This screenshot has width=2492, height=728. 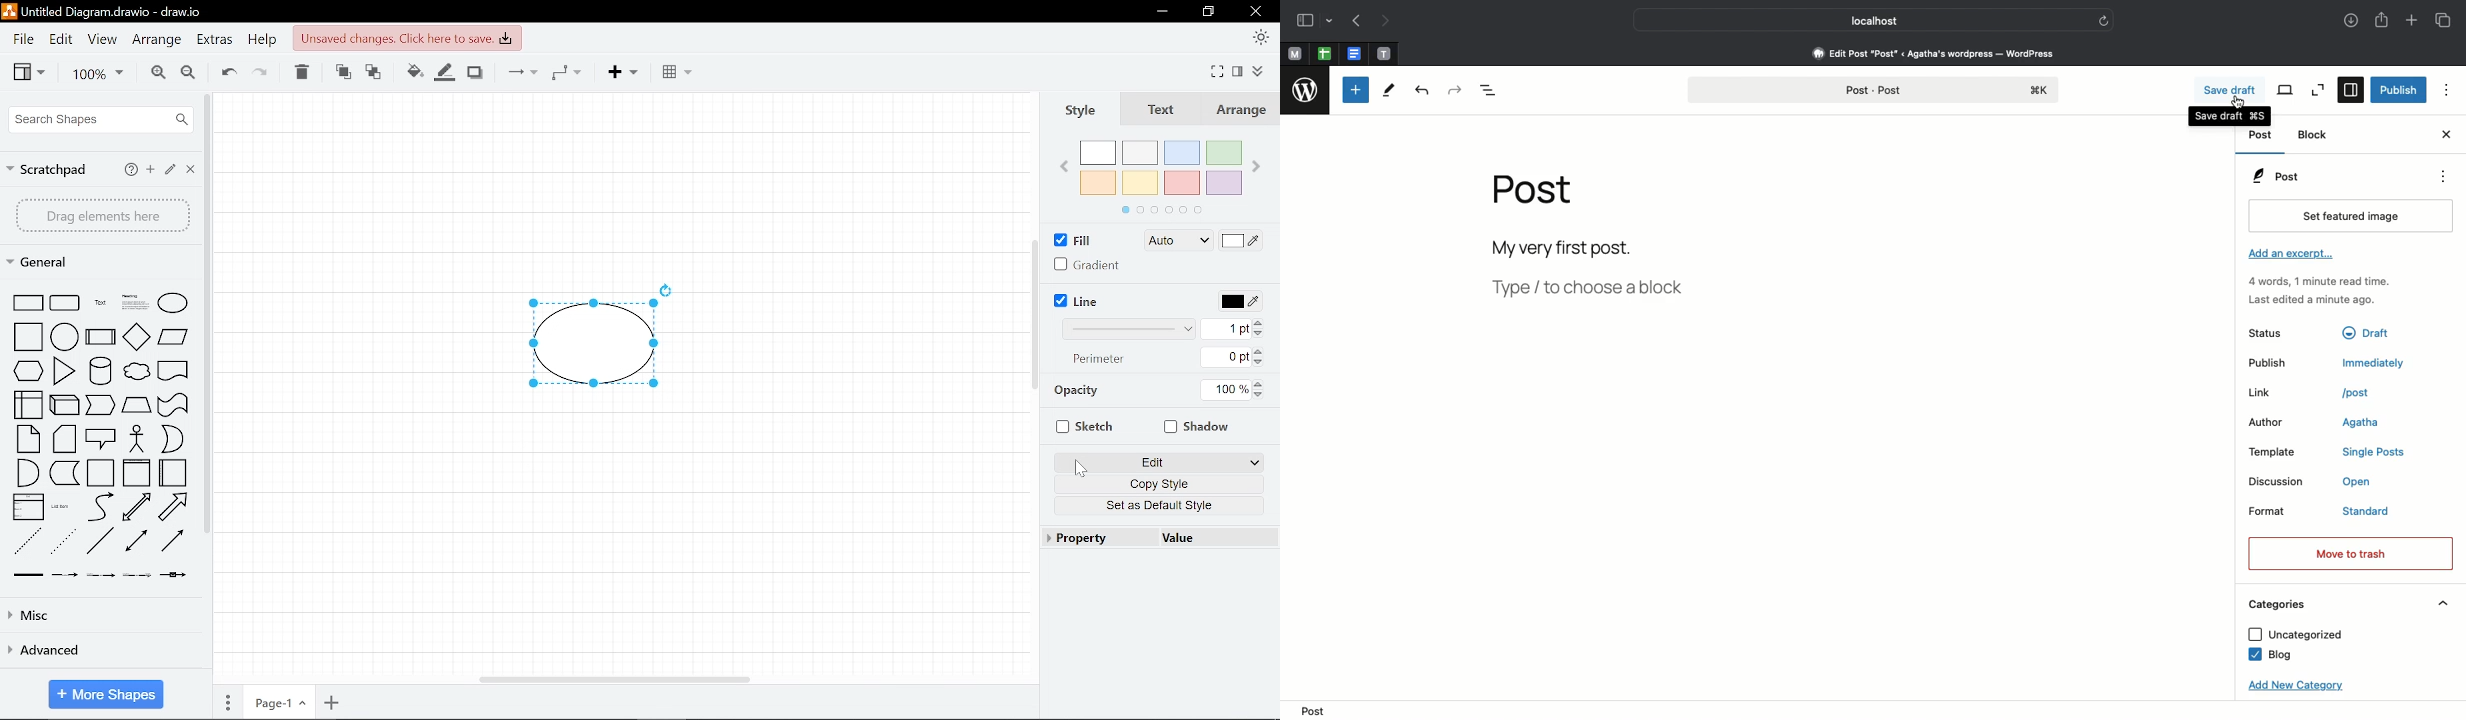 What do you see at coordinates (103, 215) in the screenshot?
I see `Drag elements here` at bounding box center [103, 215].